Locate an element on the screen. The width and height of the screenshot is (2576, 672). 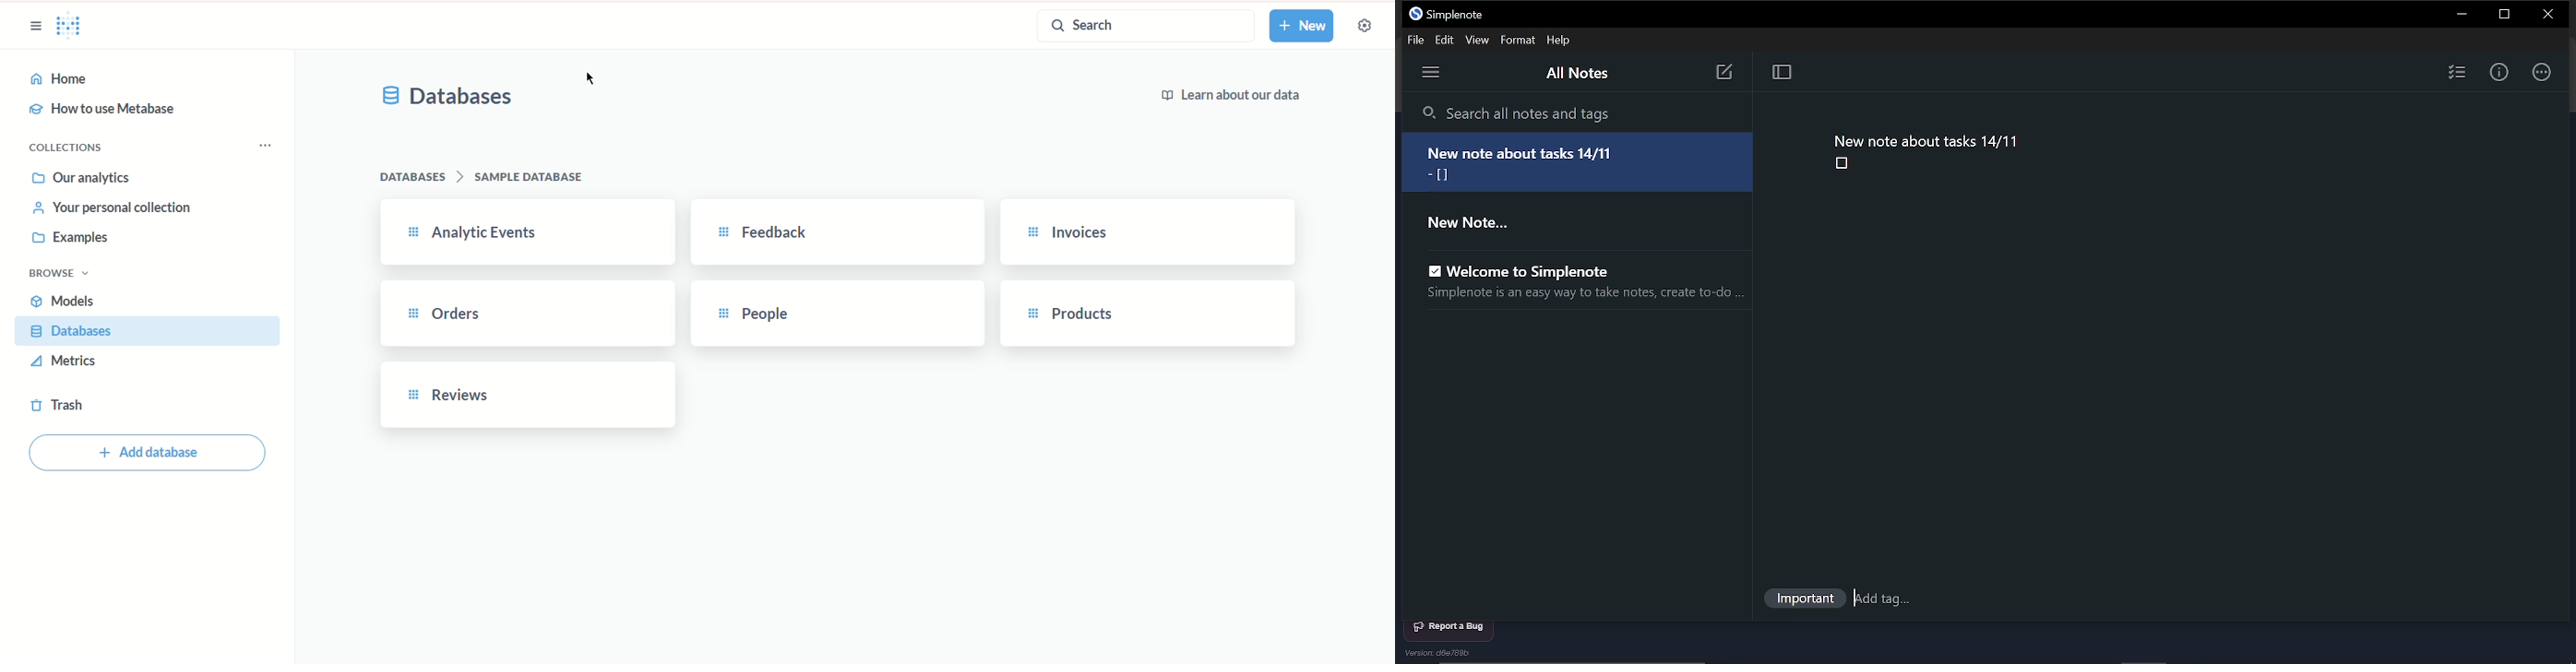
new note is located at coordinates (1723, 74).